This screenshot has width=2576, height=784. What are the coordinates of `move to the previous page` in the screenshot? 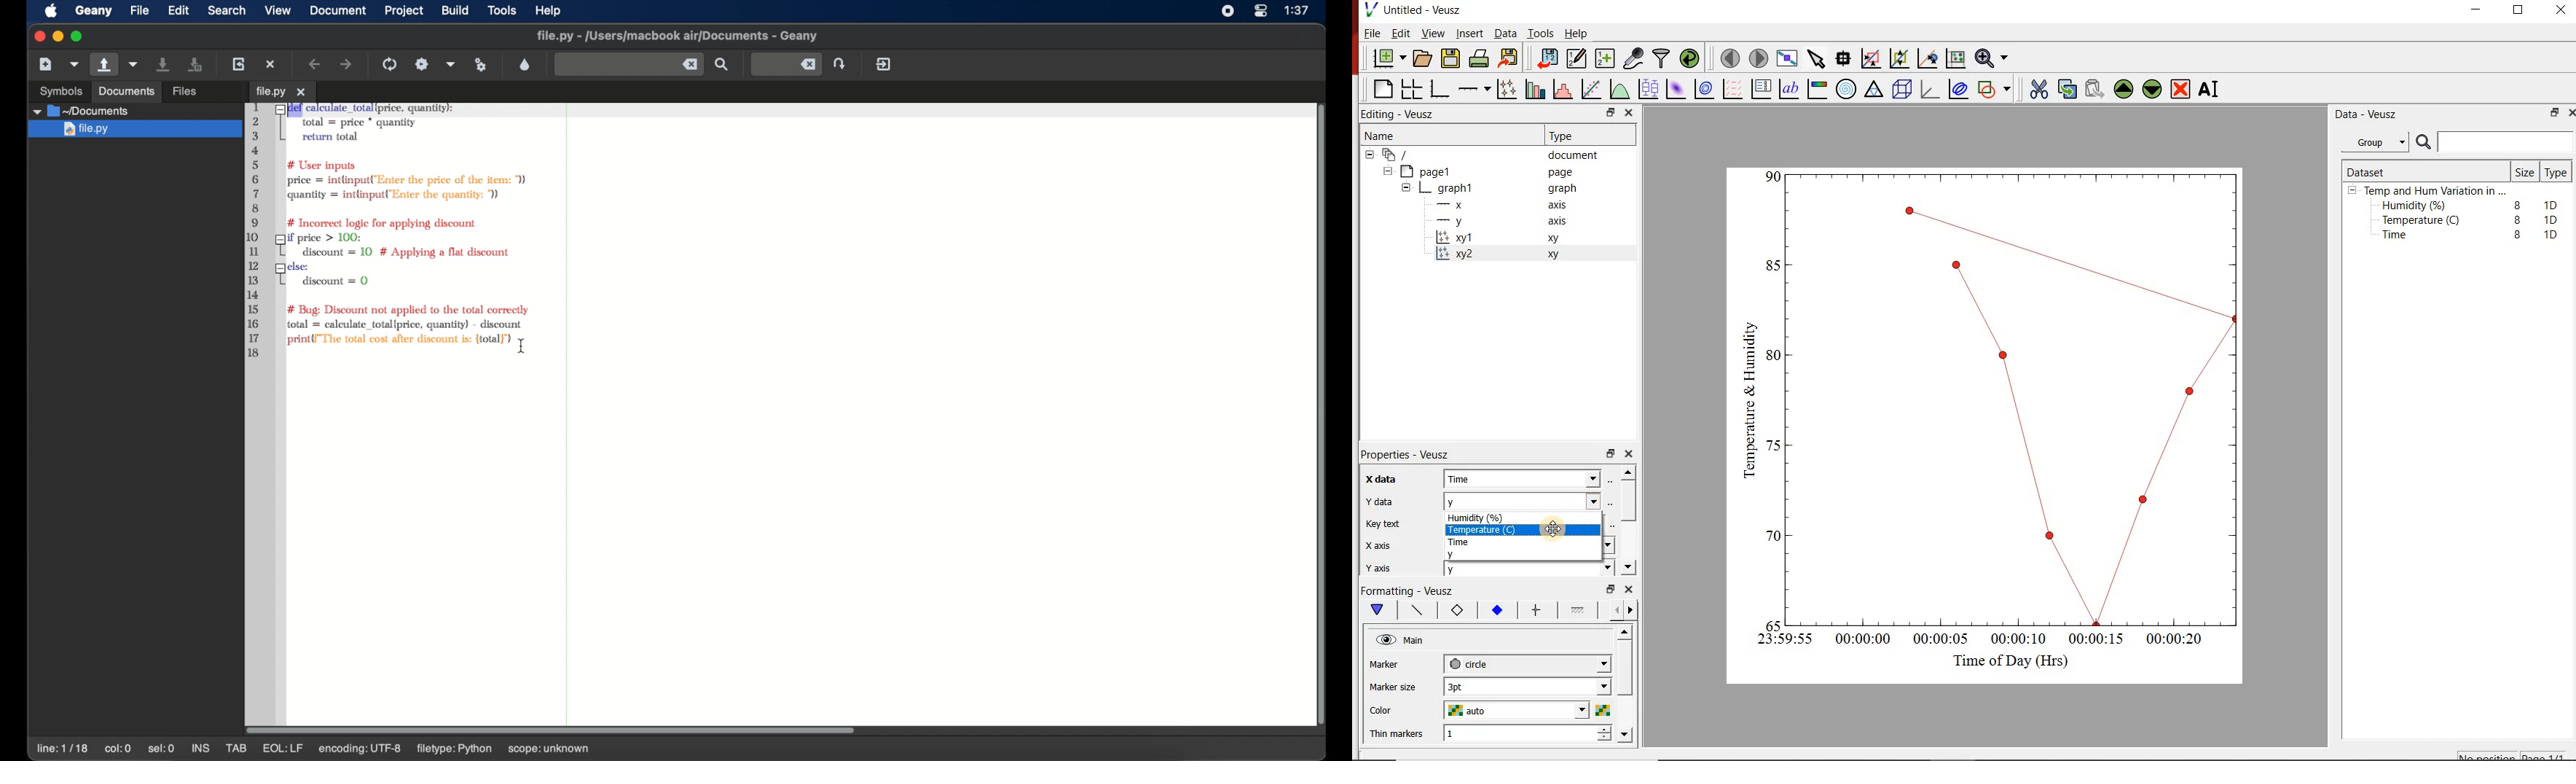 It's located at (1729, 58).